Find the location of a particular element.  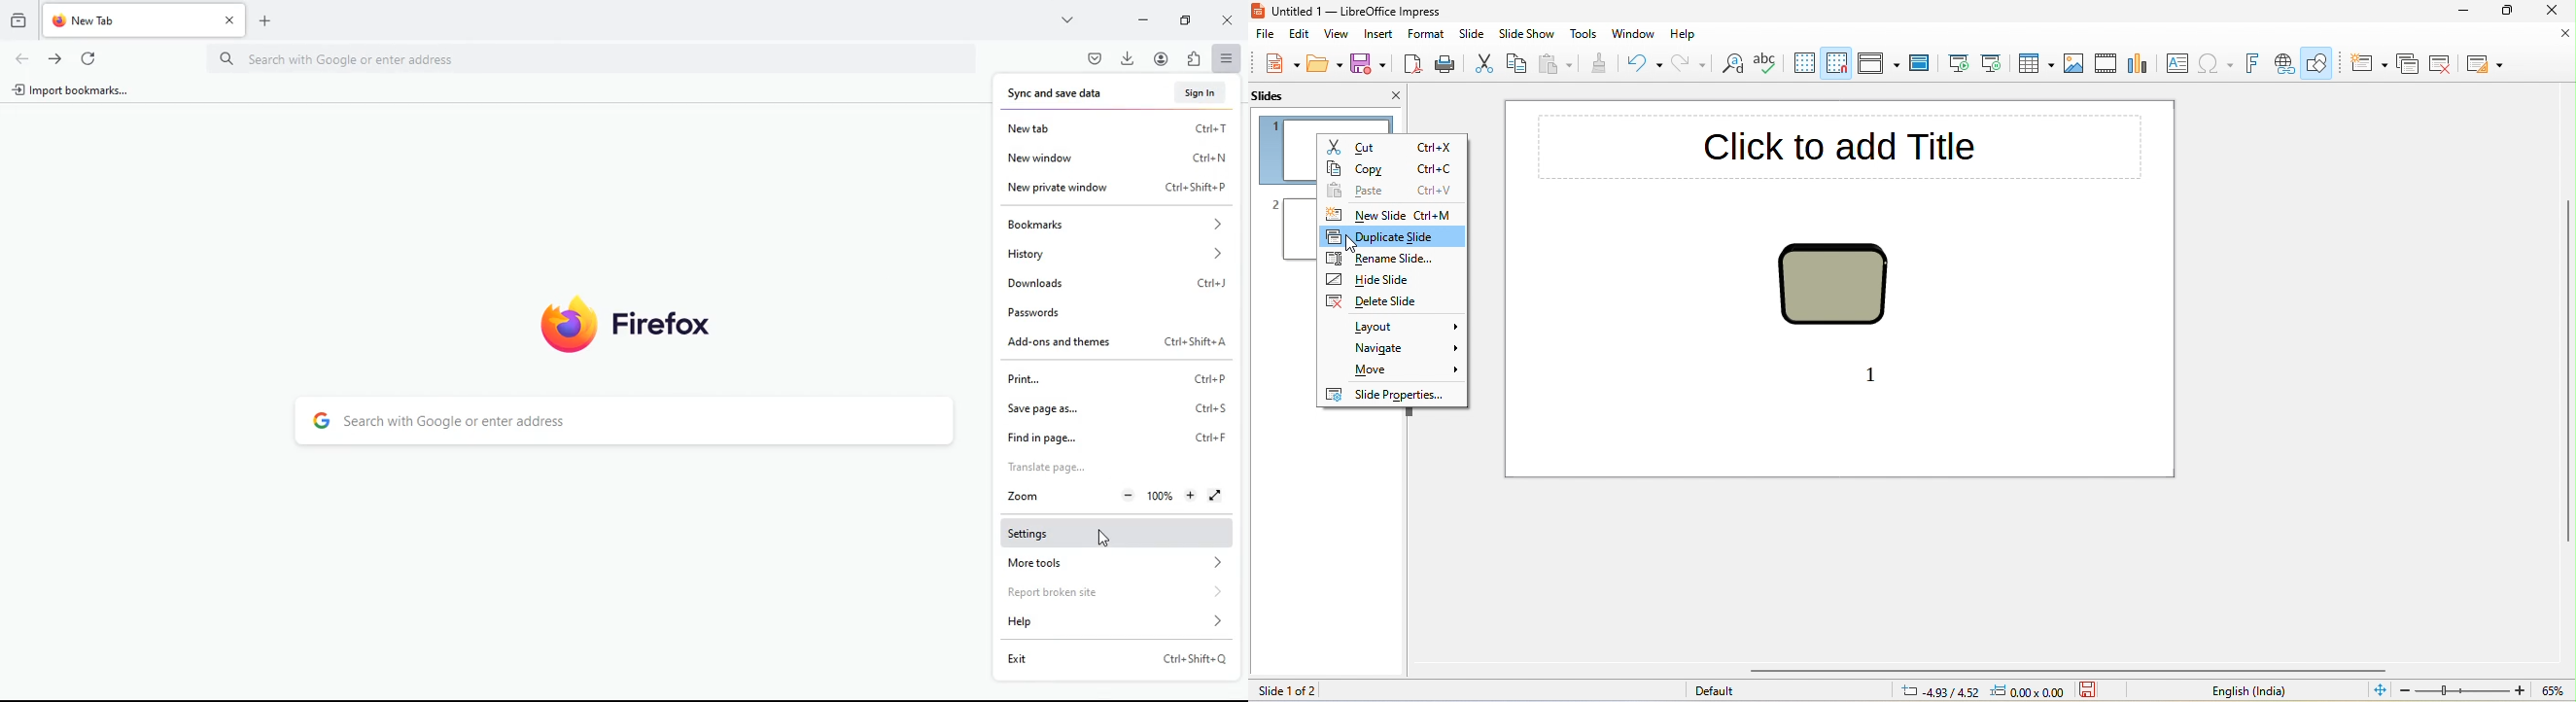

minimize is located at coordinates (2455, 10).